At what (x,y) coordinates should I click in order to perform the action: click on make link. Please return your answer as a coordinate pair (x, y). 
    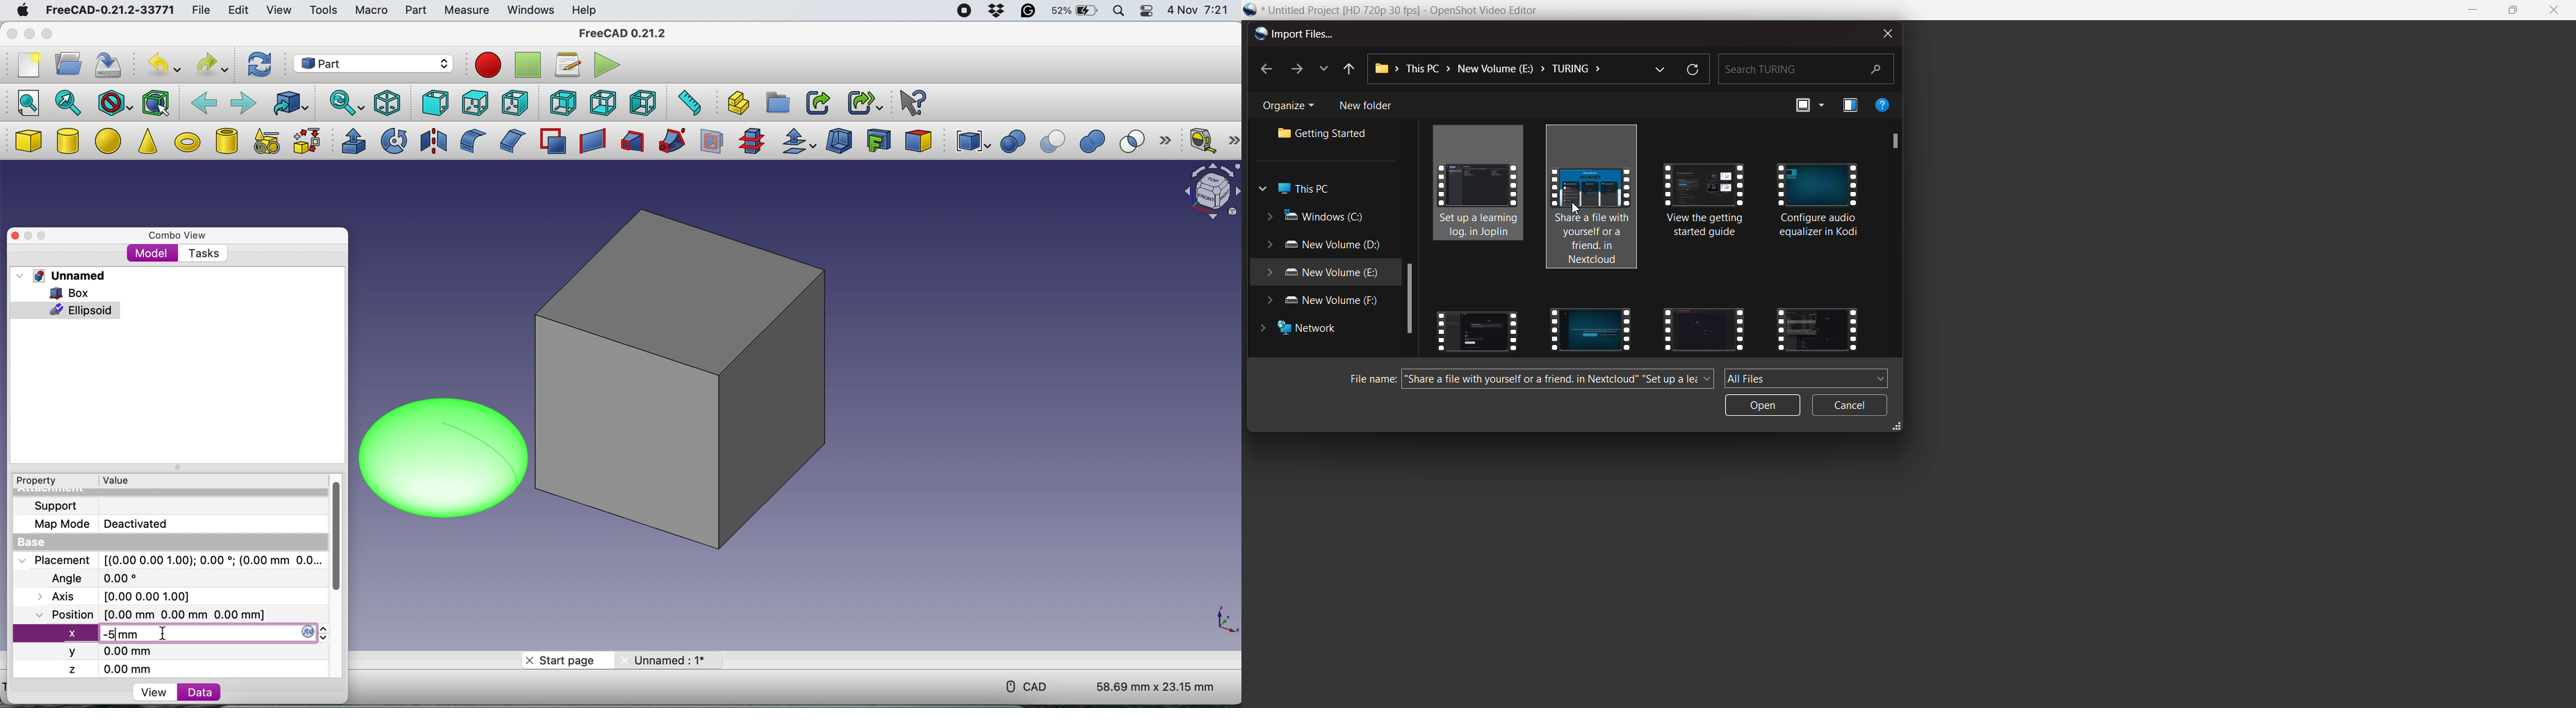
    Looking at the image, I should click on (817, 102).